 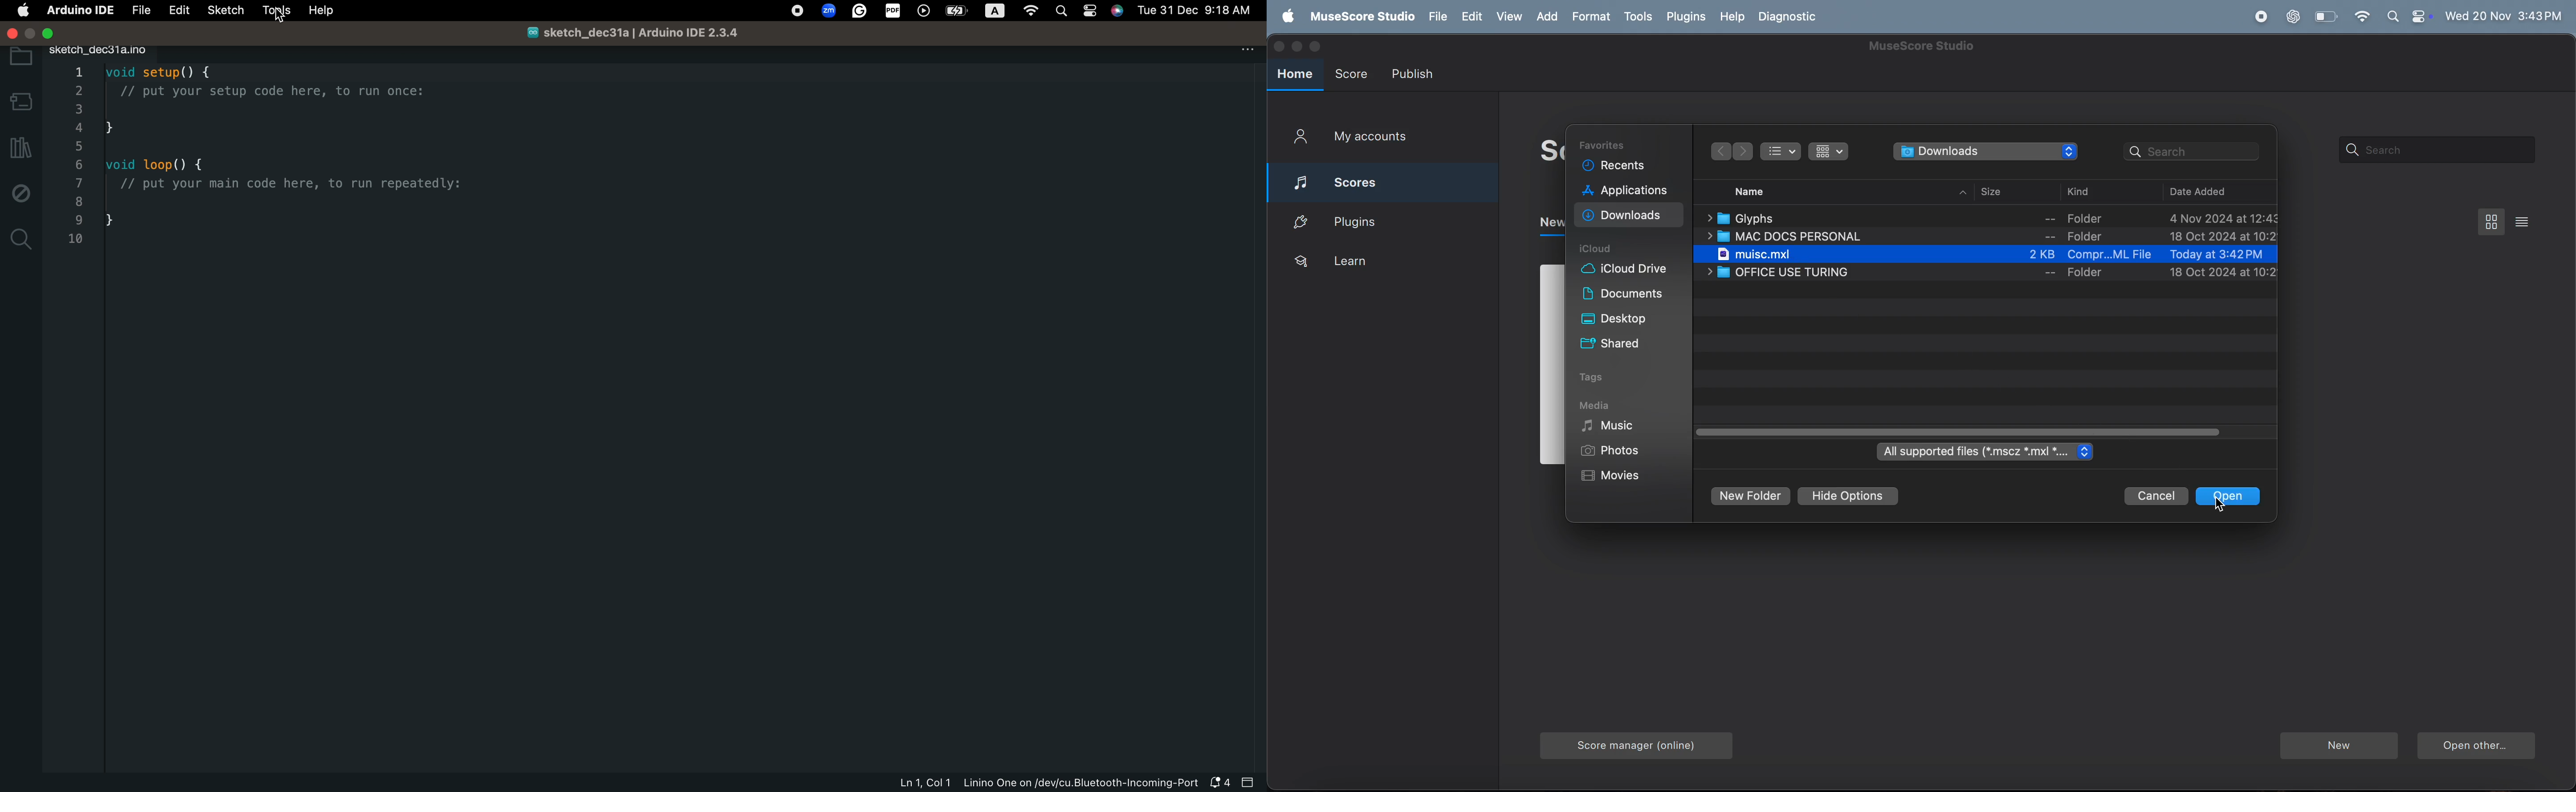 What do you see at coordinates (1598, 408) in the screenshot?
I see `media` at bounding box center [1598, 408].